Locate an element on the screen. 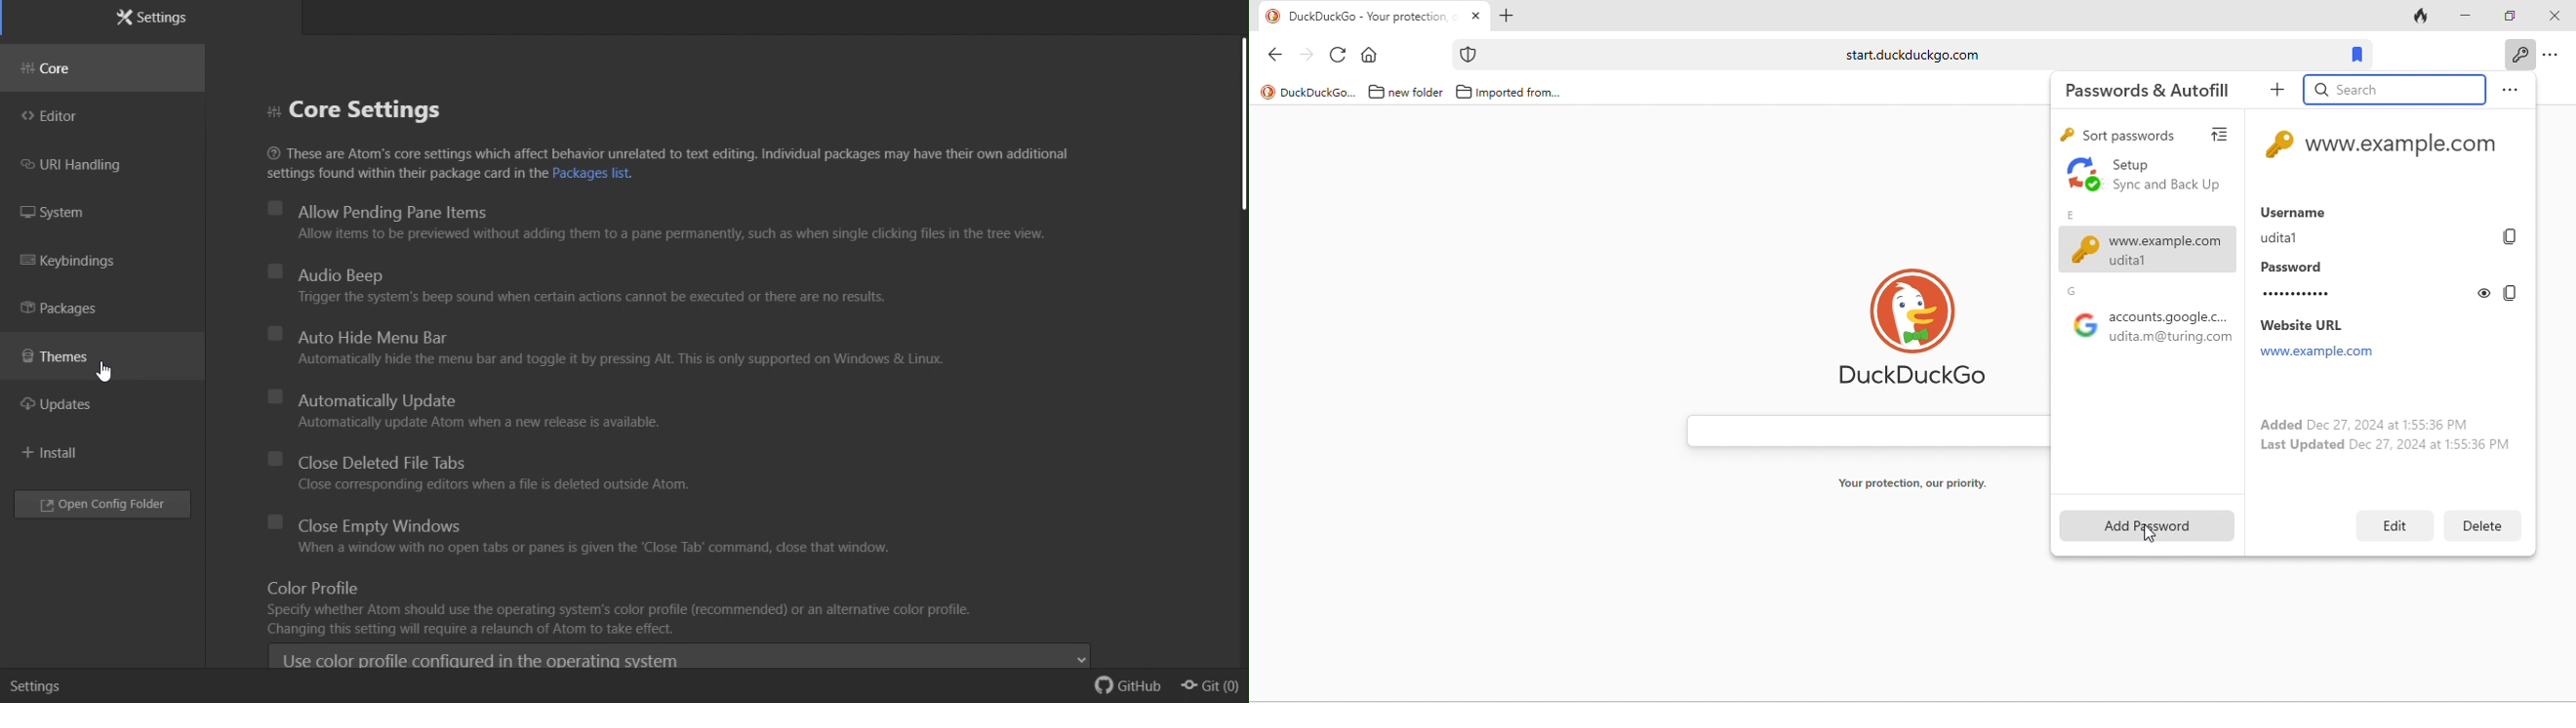  udita1 is located at coordinates (2282, 239).